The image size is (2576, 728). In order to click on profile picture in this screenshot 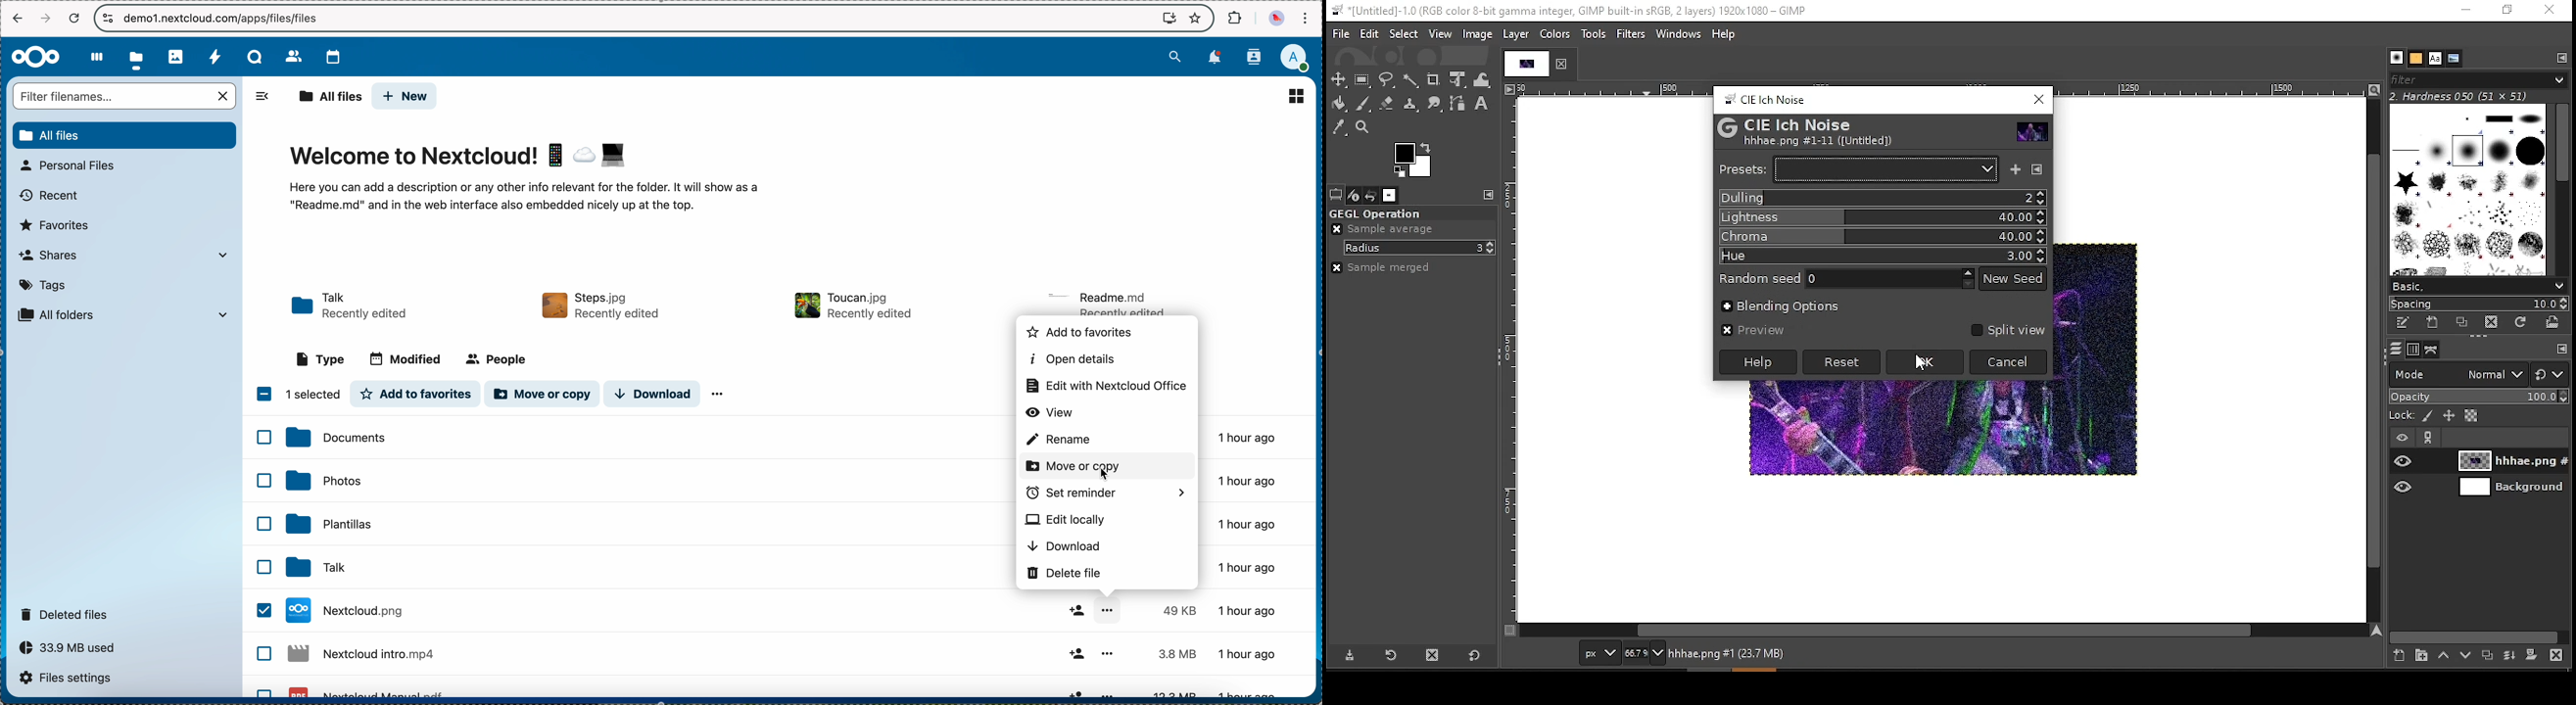, I will do `click(1275, 18)`.